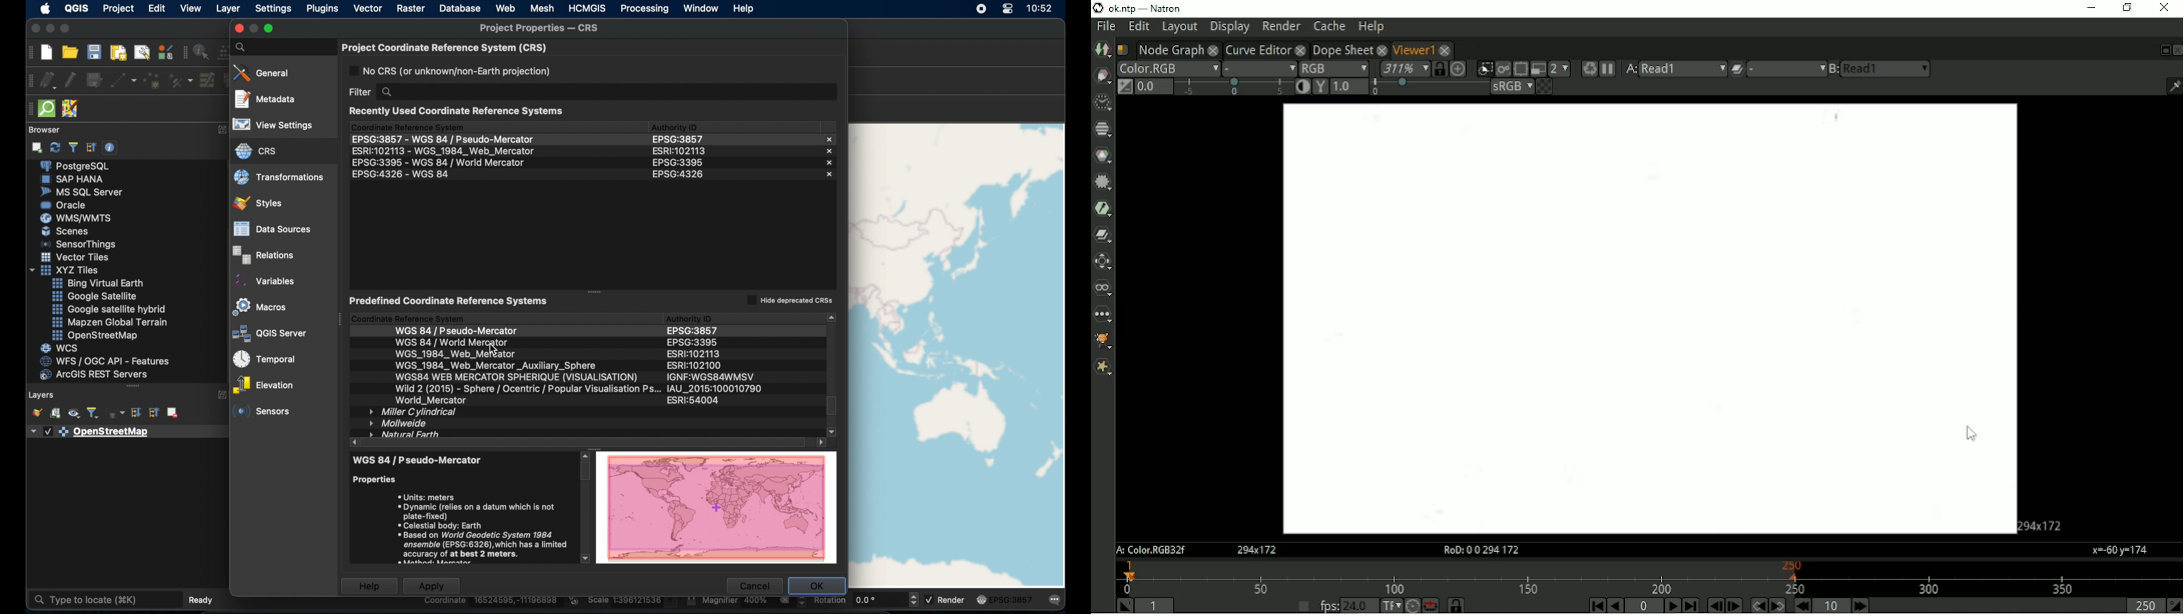  What do you see at coordinates (700, 9) in the screenshot?
I see `window` at bounding box center [700, 9].